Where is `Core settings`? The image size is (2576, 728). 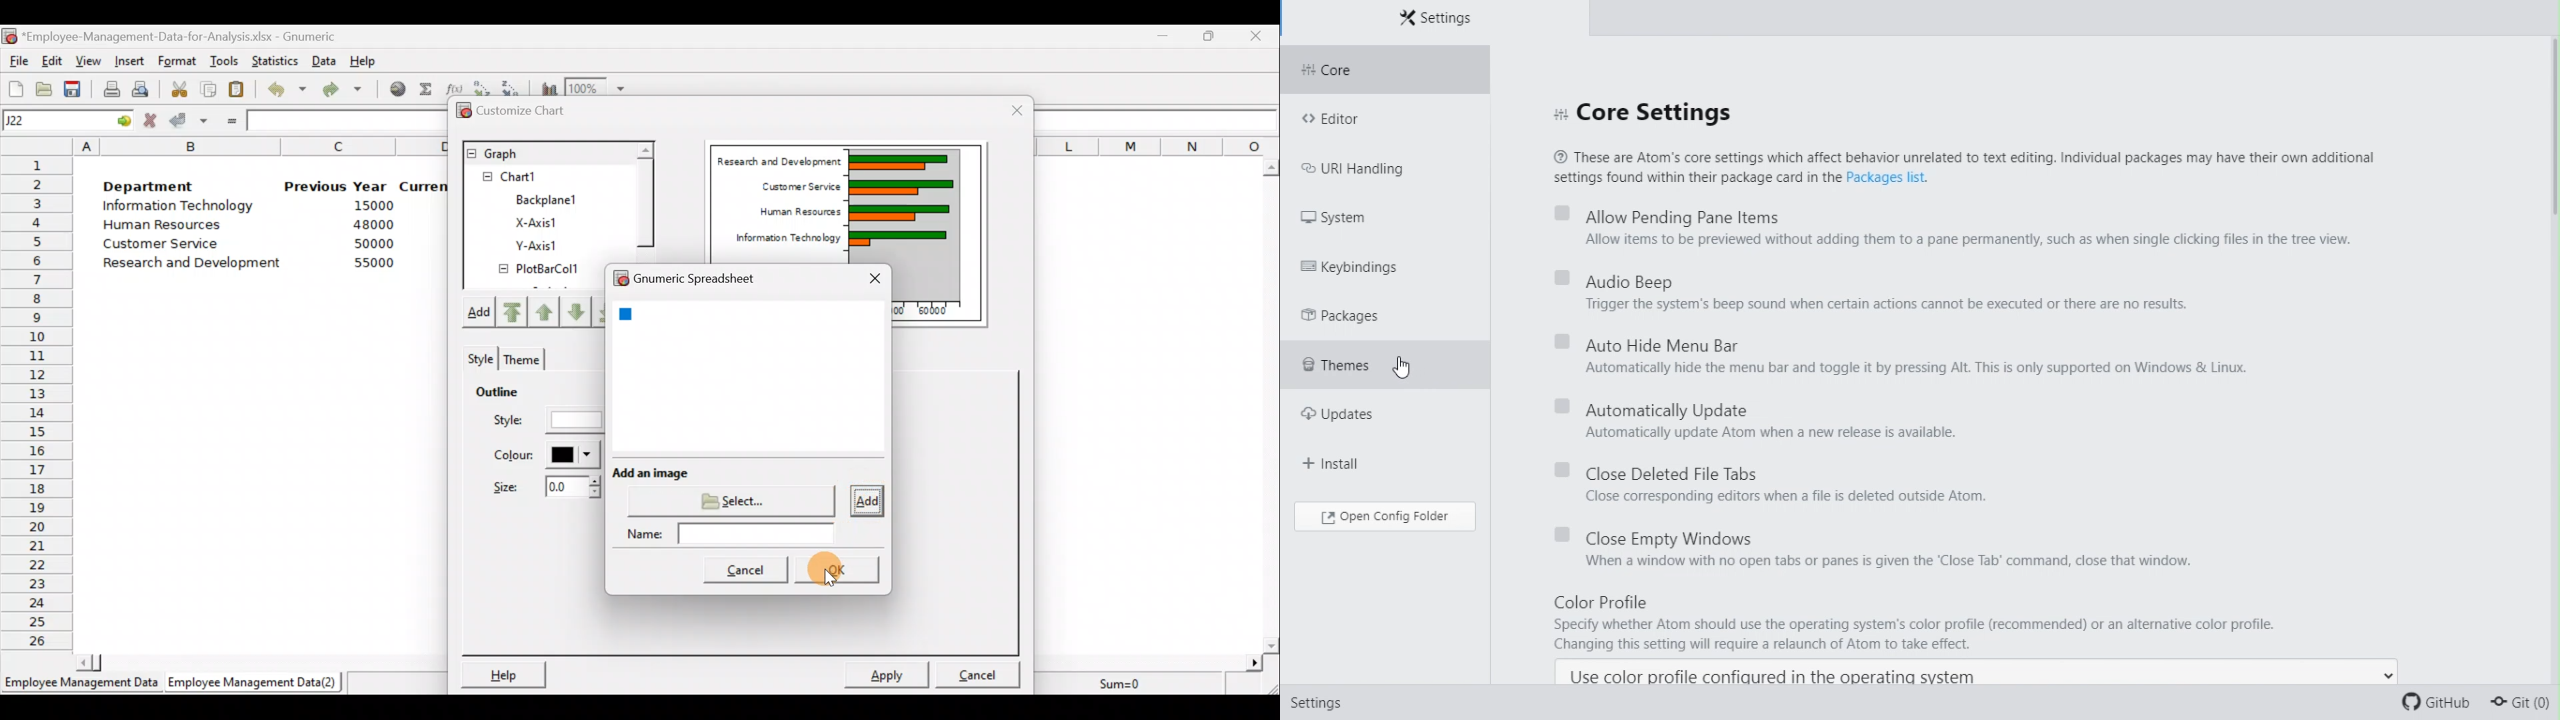 Core settings is located at coordinates (1656, 112).